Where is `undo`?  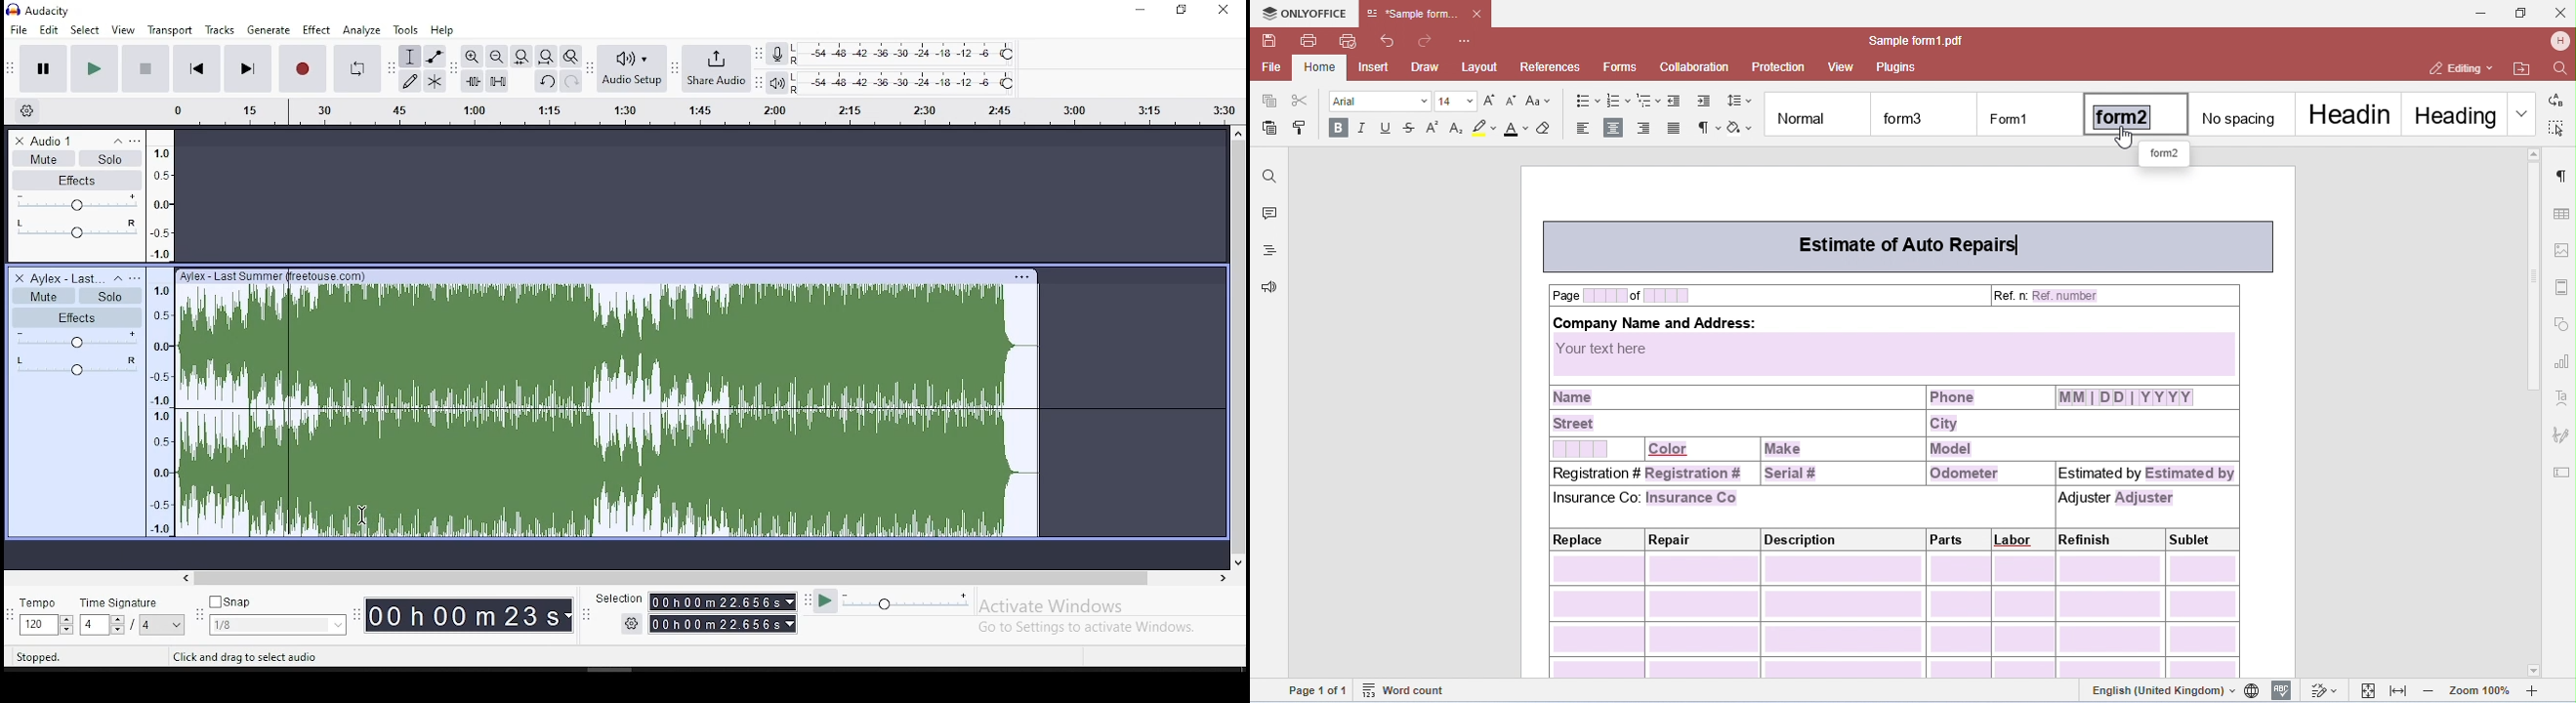
undo is located at coordinates (546, 80).